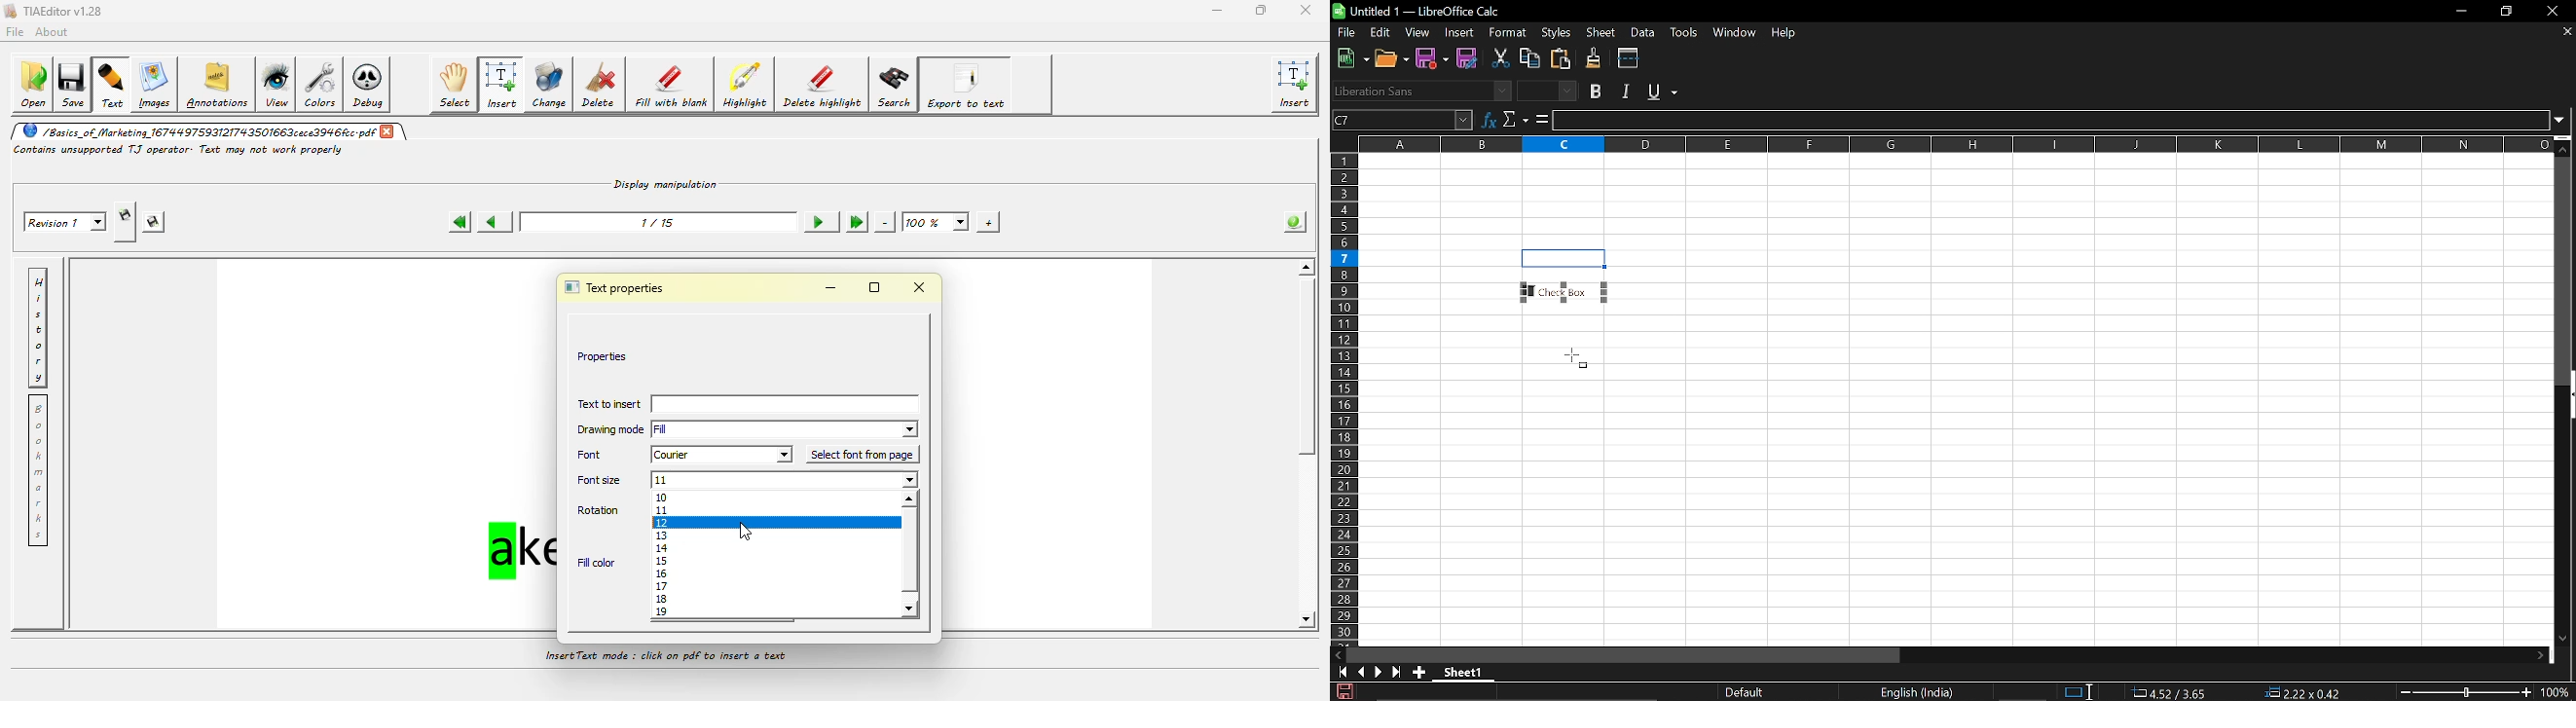 The image size is (2576, 728). What do you see at coordinates (1662, 91) in the screenshot?
I see `Undetline` at bounding box center [1662, 91].